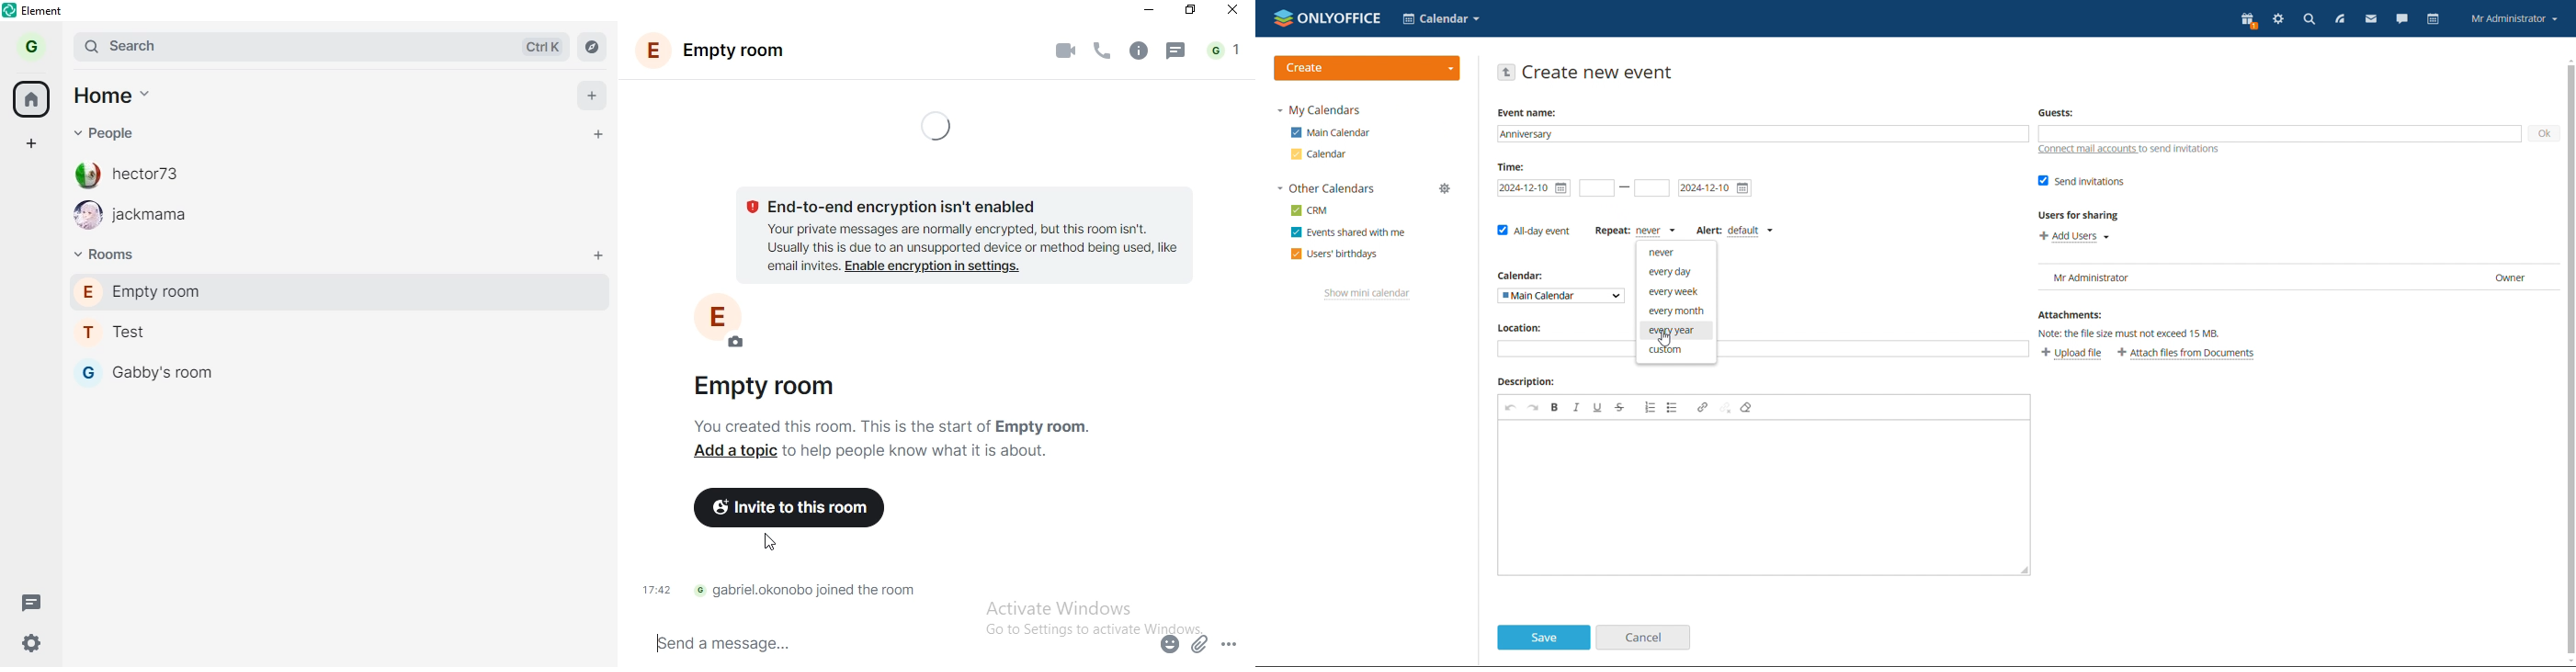 The height and width of the screenshot is (672, 2576). Describe the element at coordinates (595, 254) in the screenshot. I see `add room` at that location.